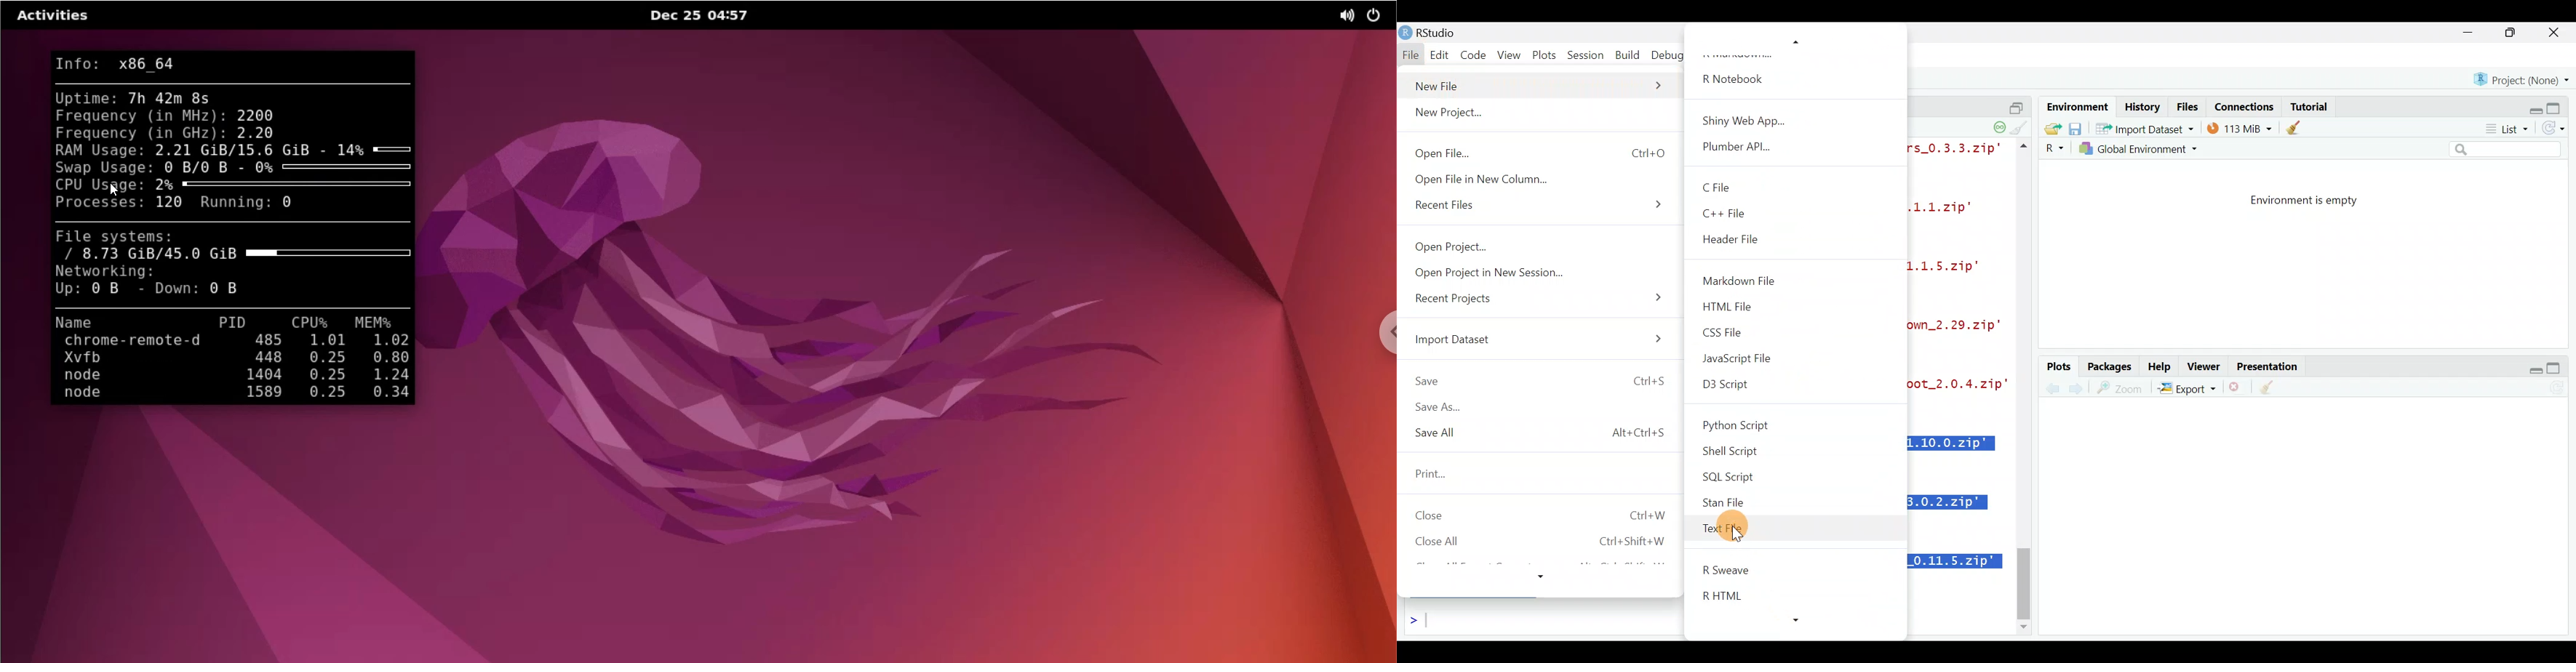 This screenshot has height=672, width=2576. I want to click on Save Ctrl+S, so click(1538, 376).